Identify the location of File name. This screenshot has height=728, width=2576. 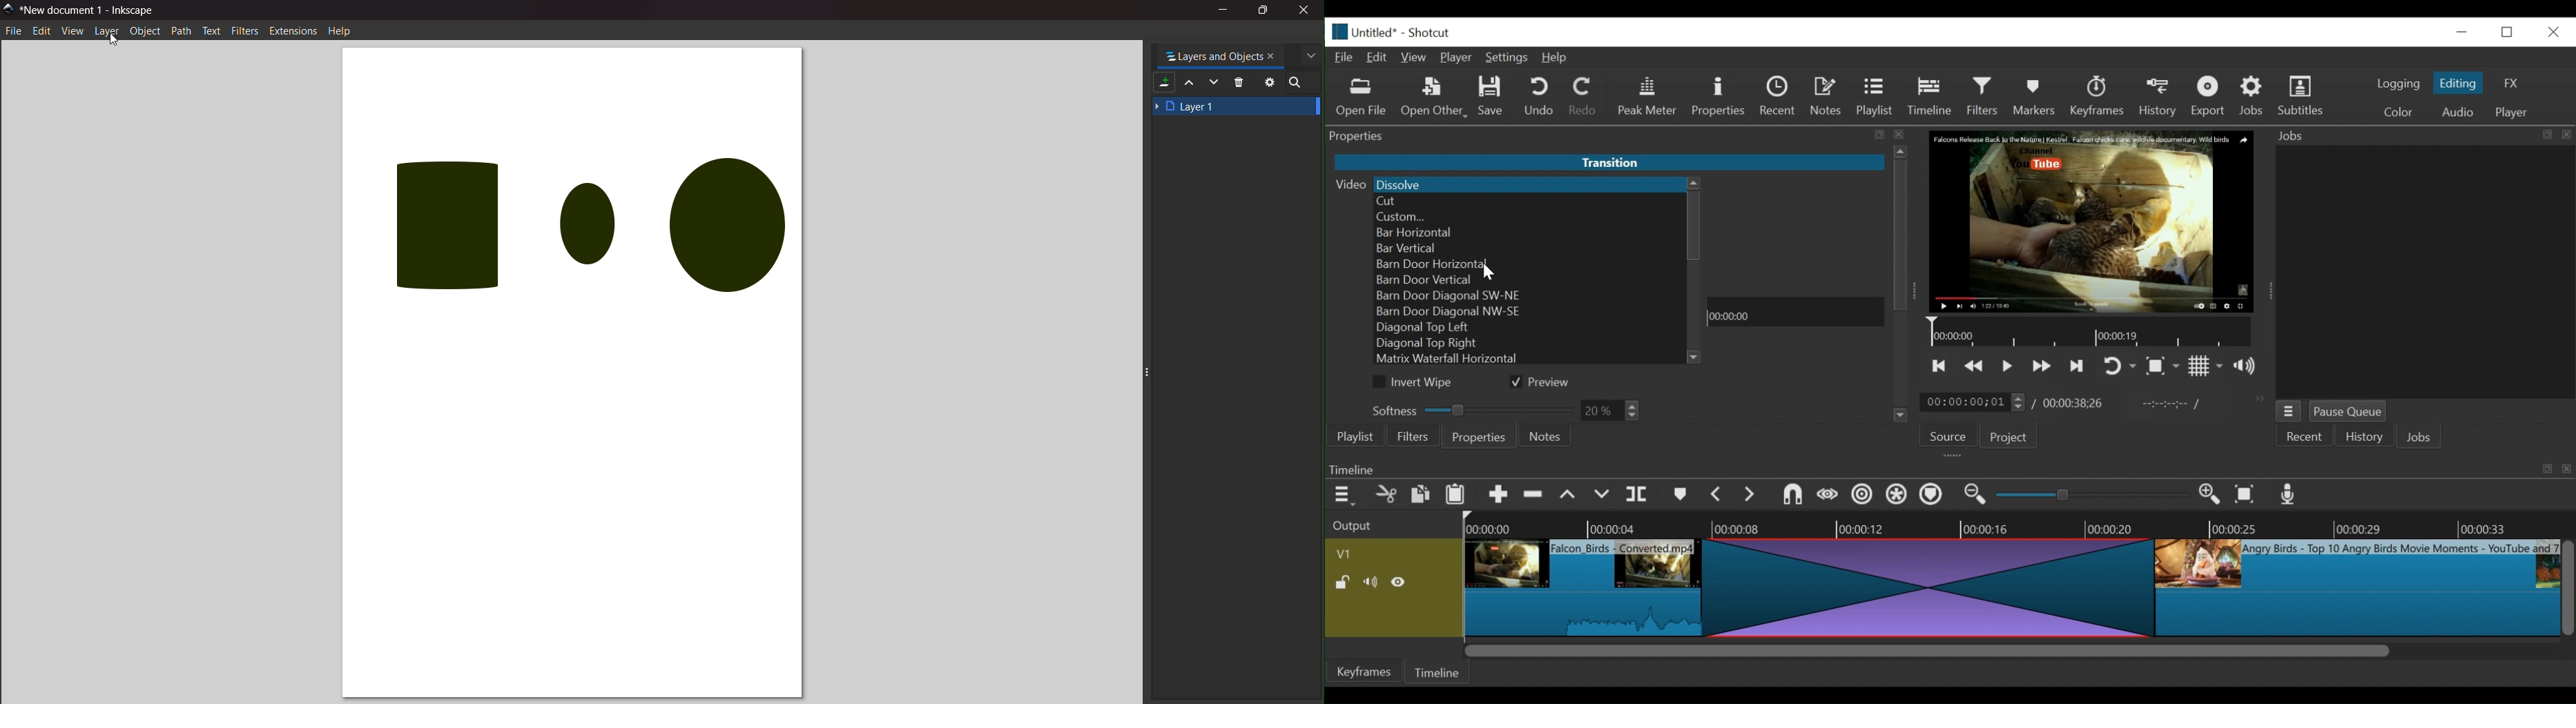
(1376, 34).